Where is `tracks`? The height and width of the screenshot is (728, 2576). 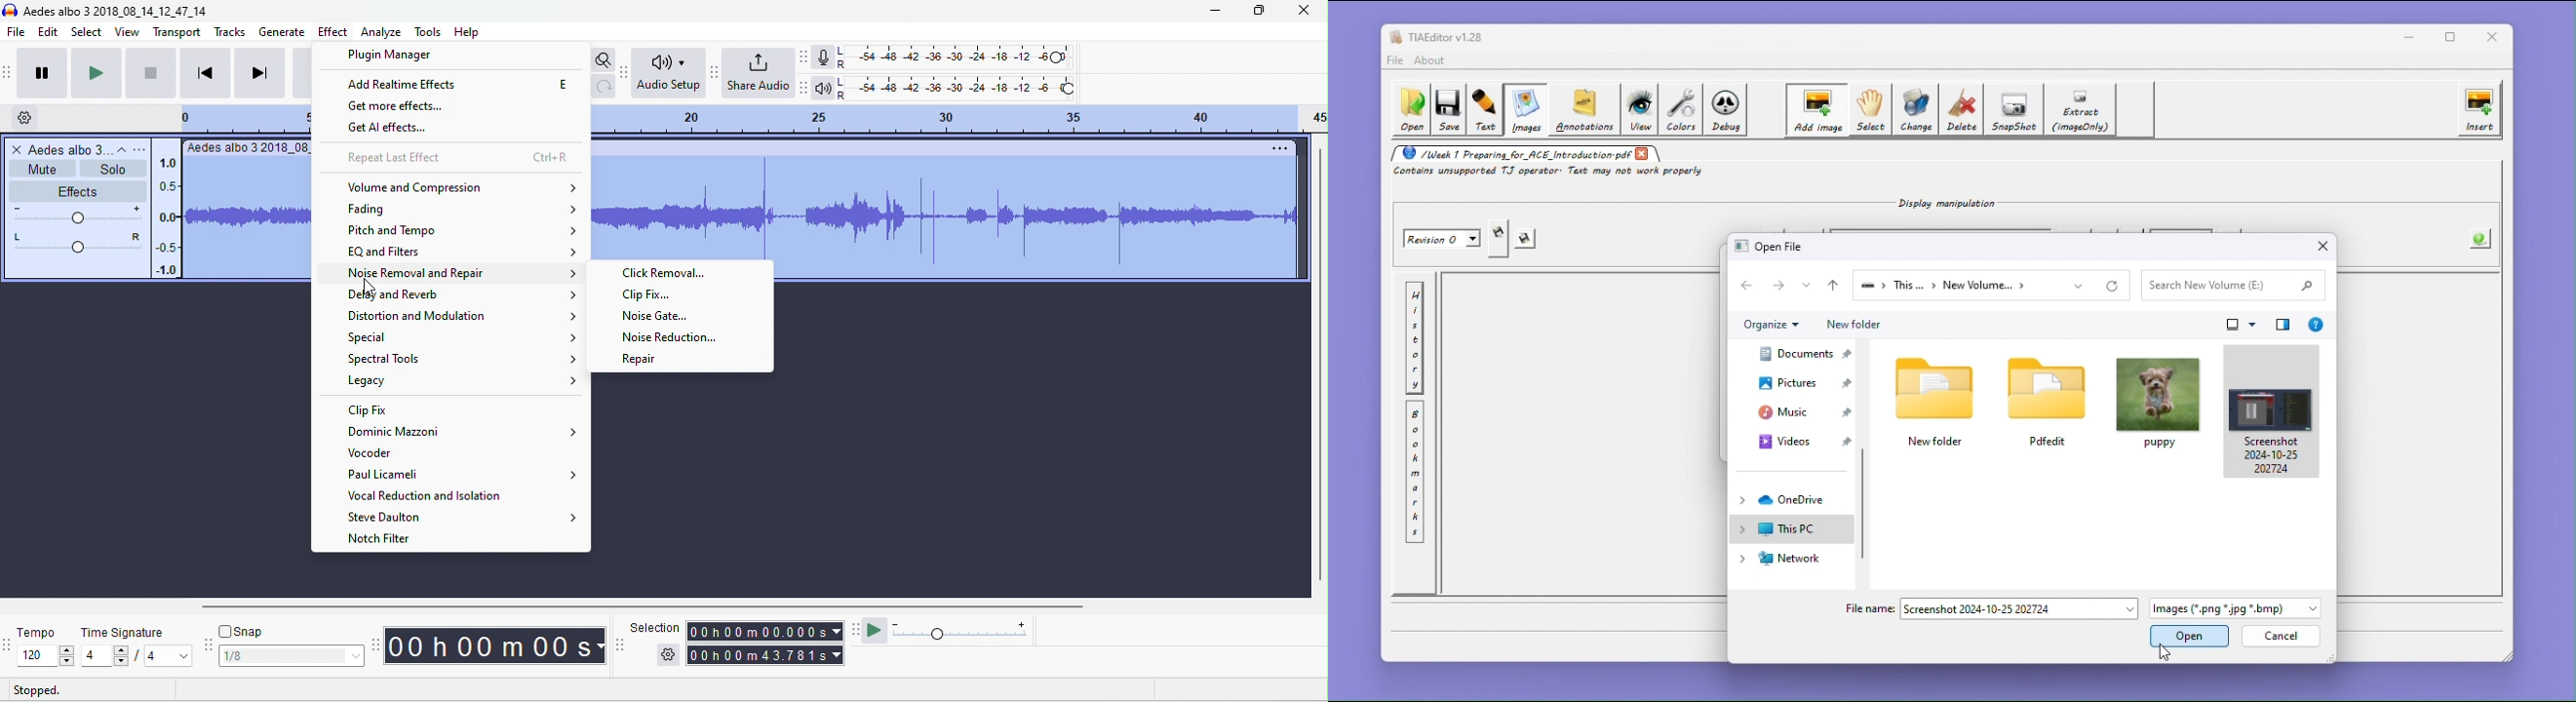
tracks is located at coordinates (229, 33).